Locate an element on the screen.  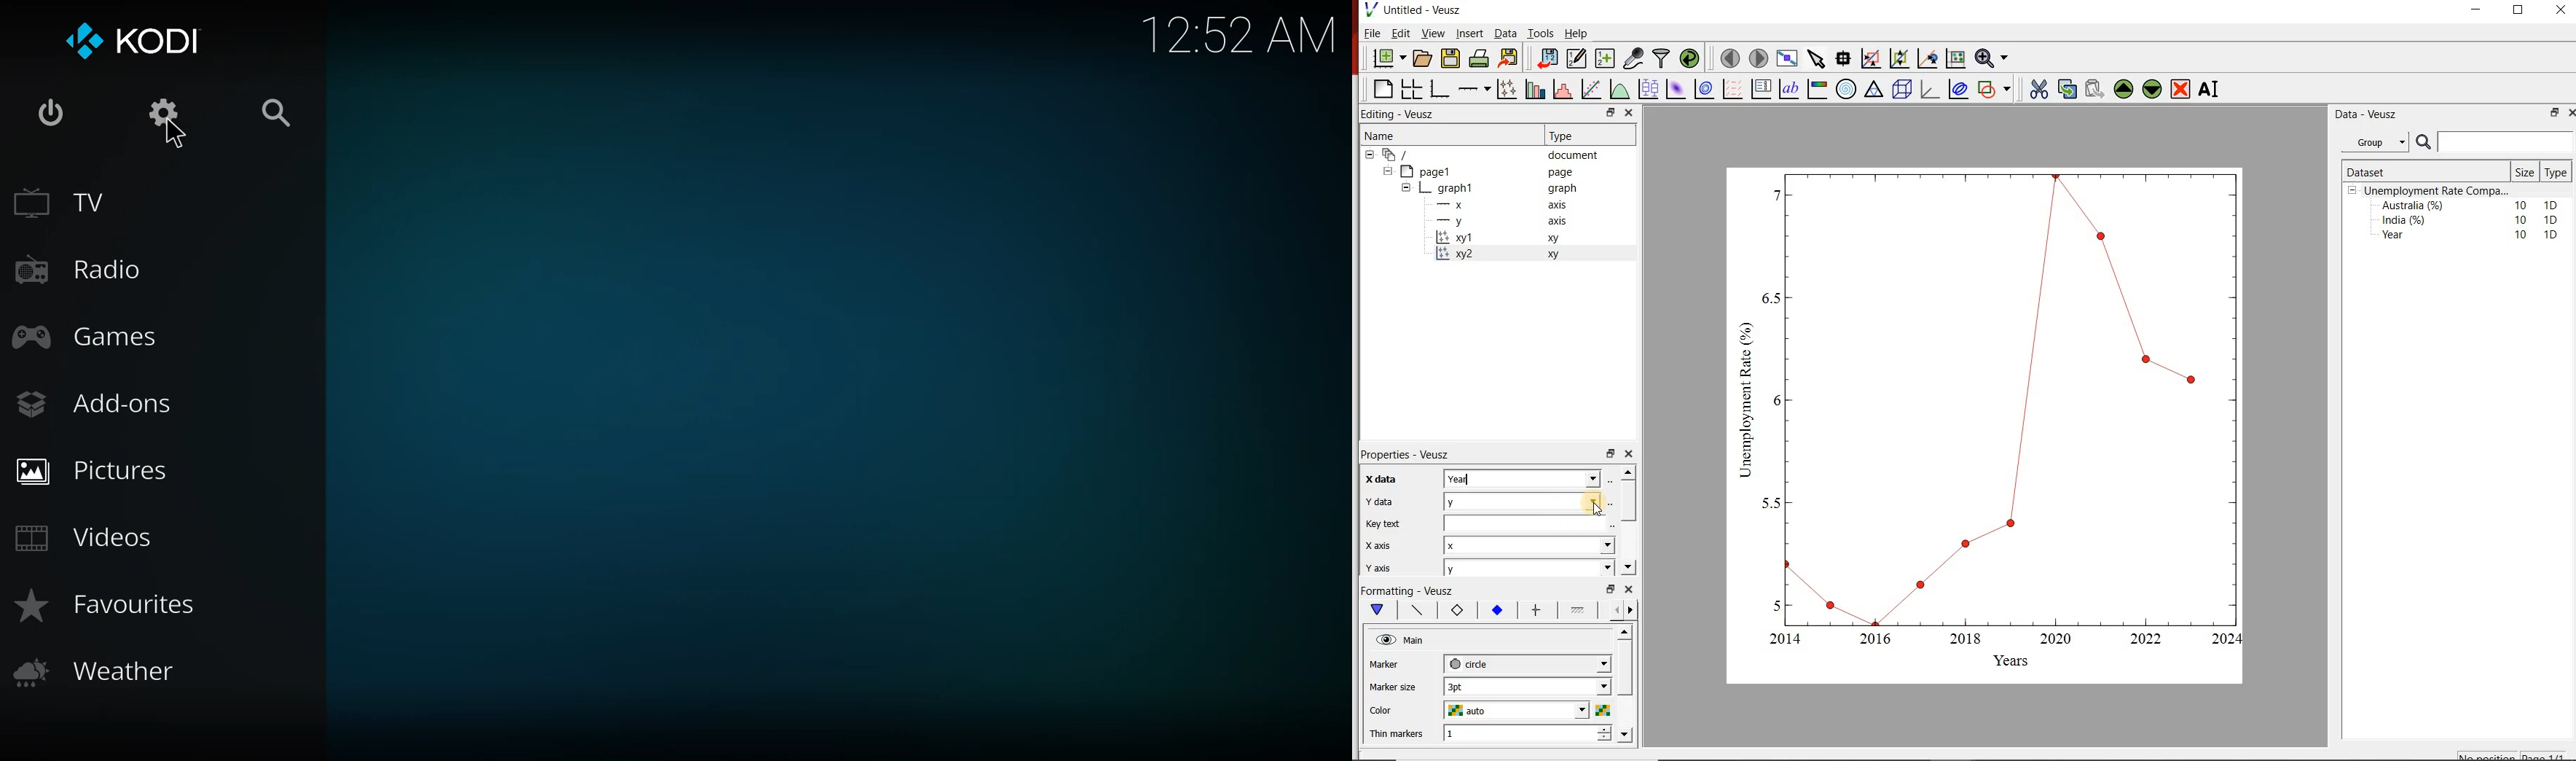
maximise is located at coordinates (2520, 13).